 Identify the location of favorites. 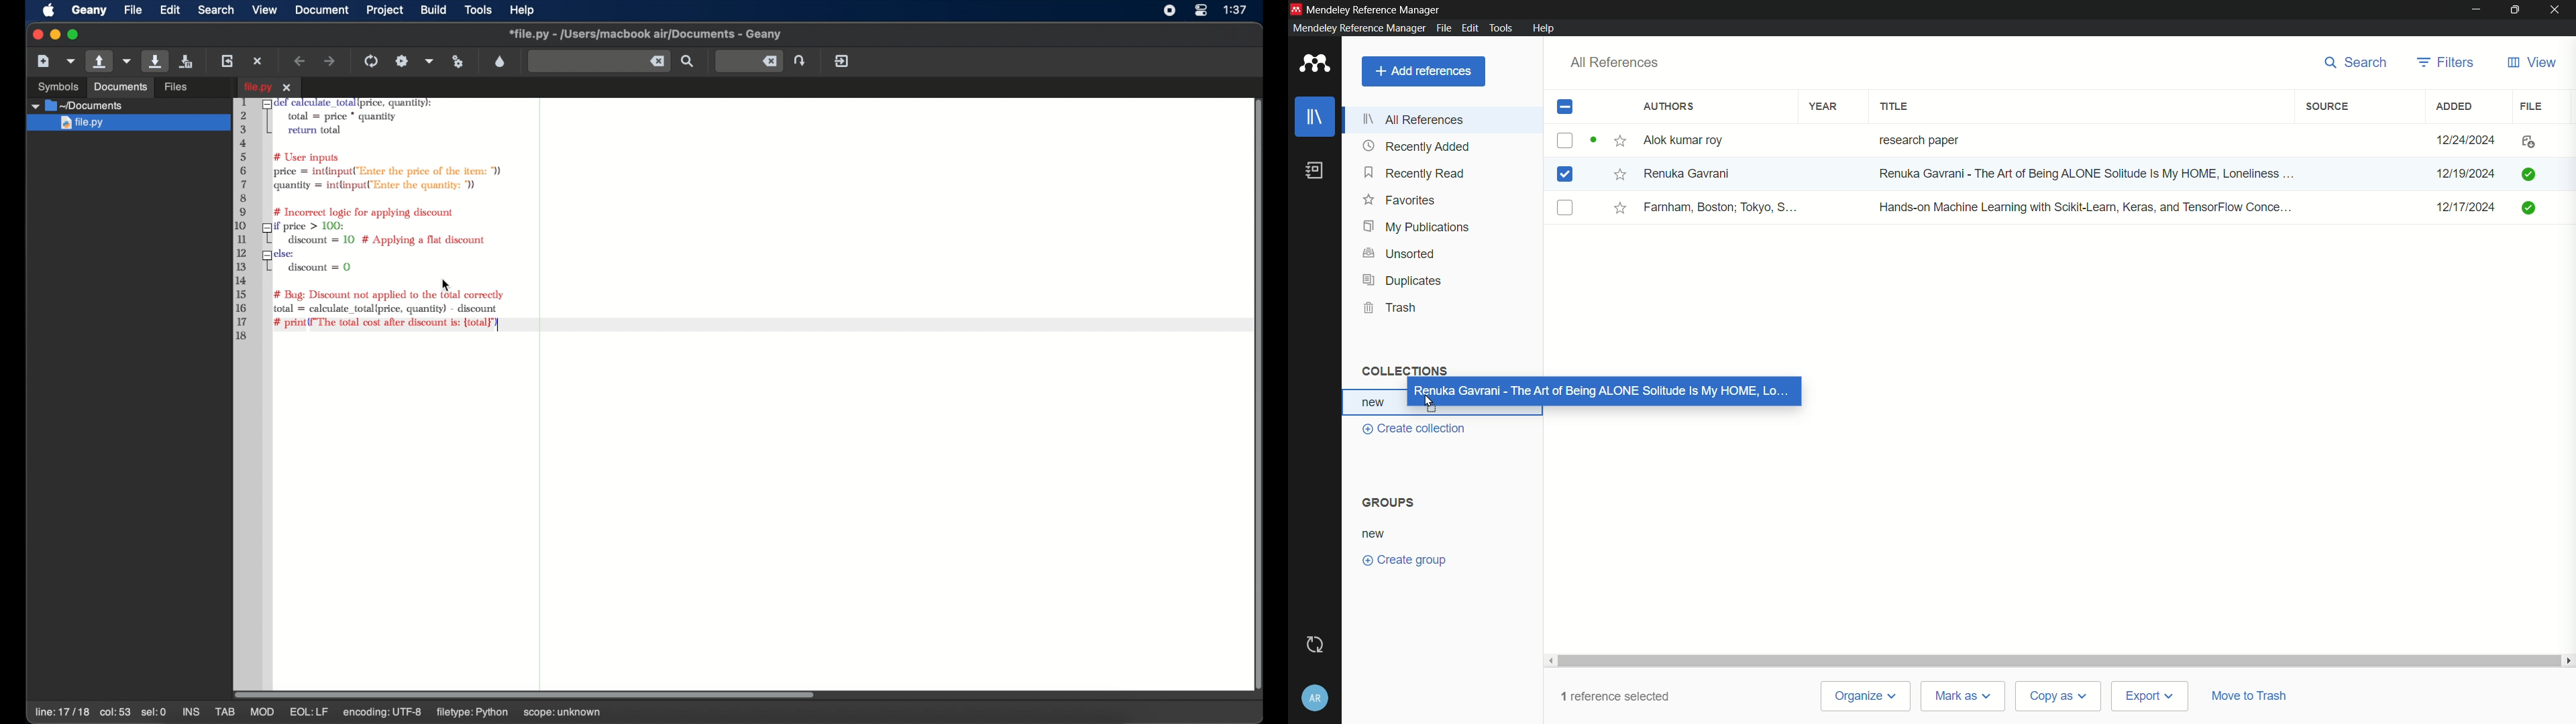
(1398, 200).